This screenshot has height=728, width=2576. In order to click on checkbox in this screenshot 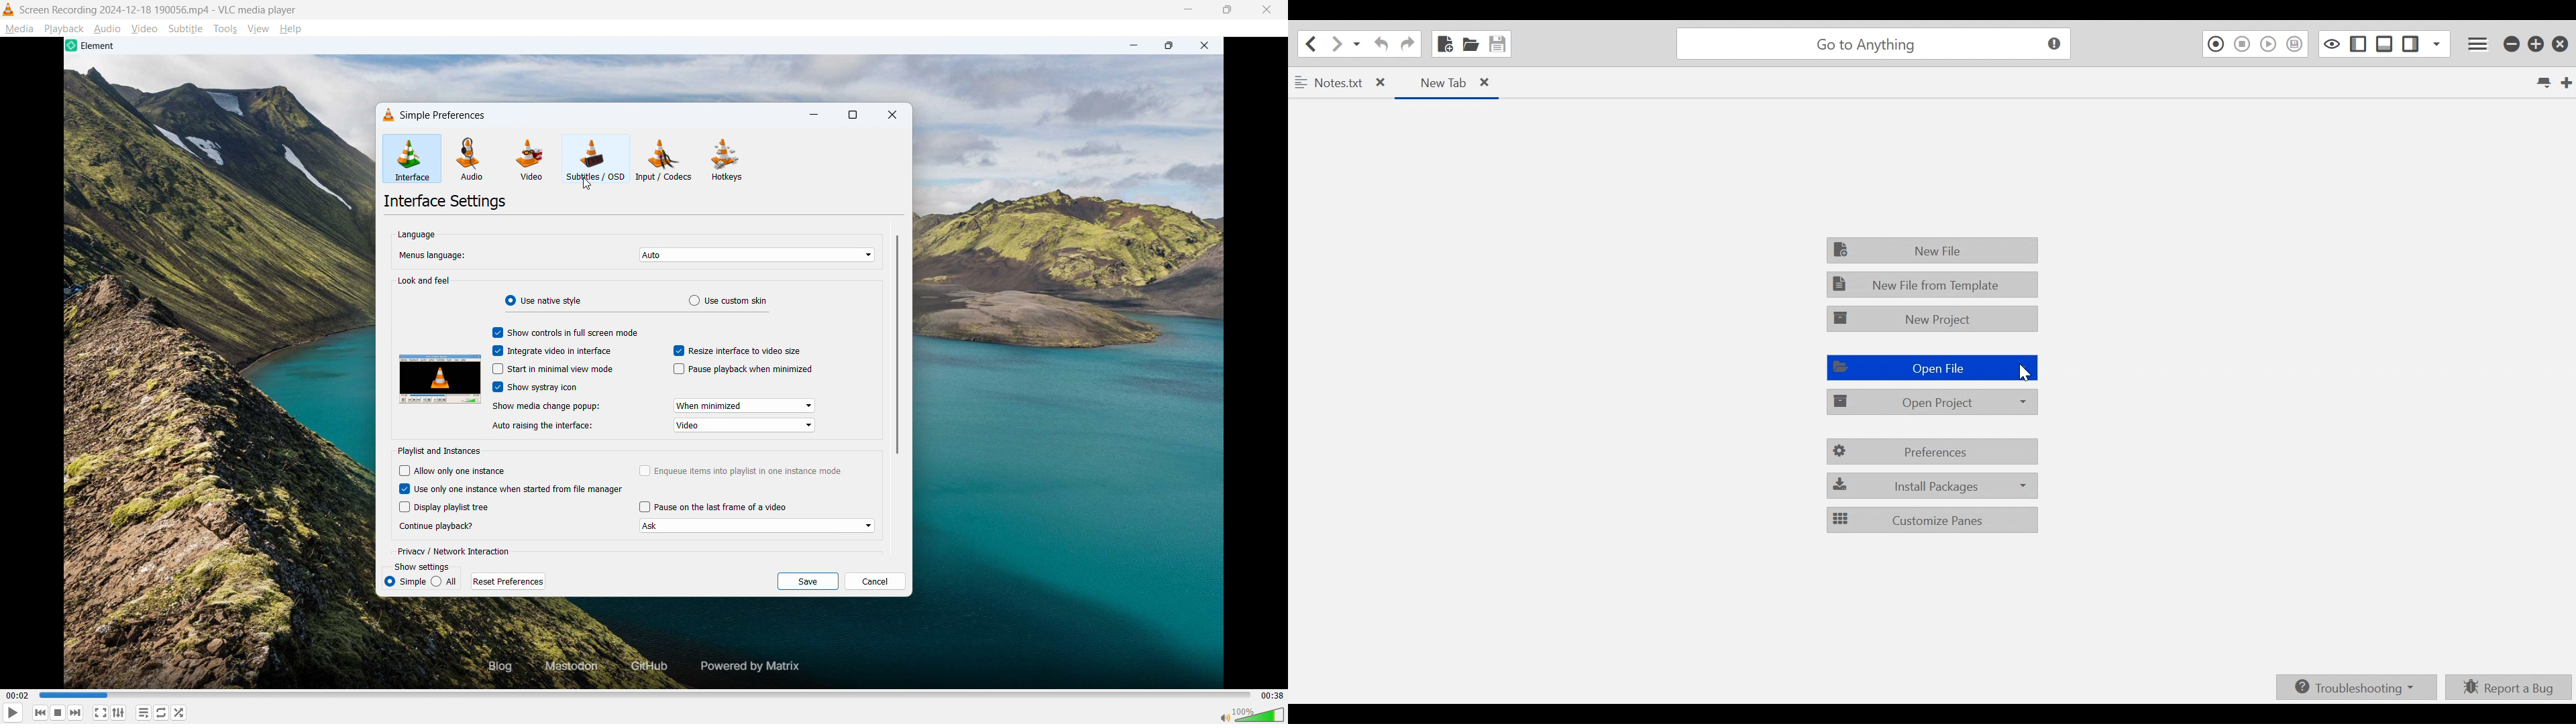, I will do `click(677, 351)`.